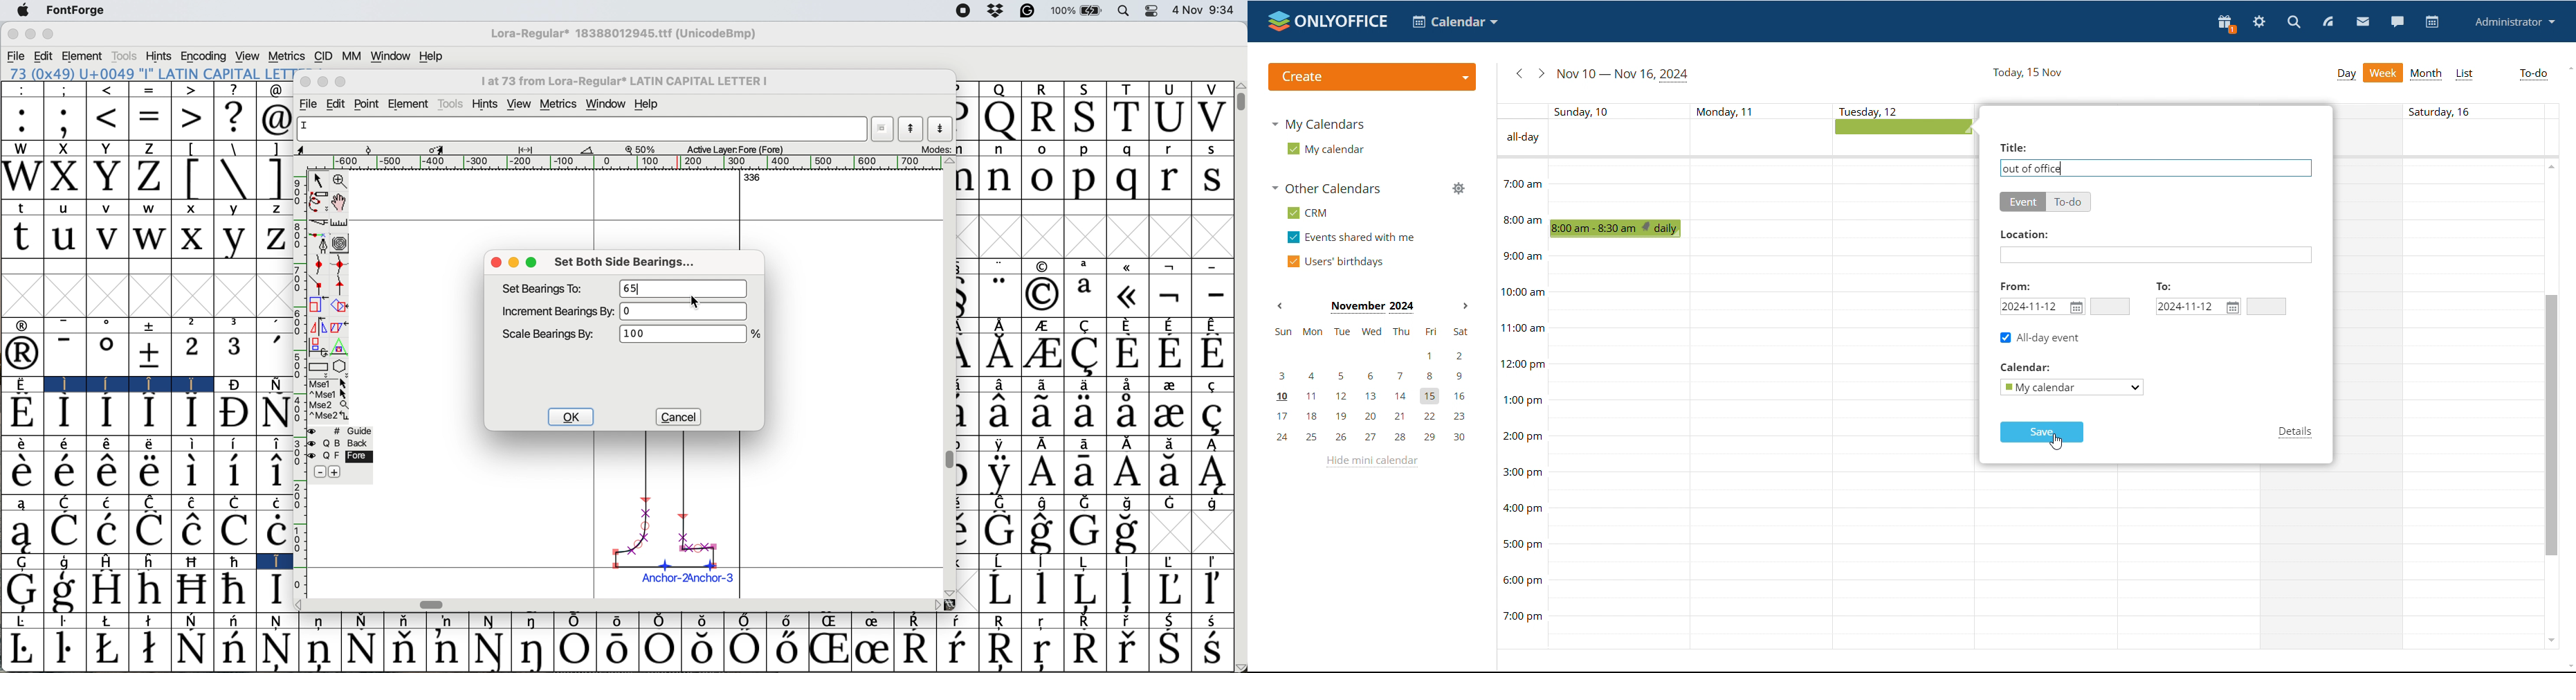 This screenshot has width=2576, height=700. What do you see at coordinates (320, 244) in the screenshot?
I see `add a point then drag out its central points` at bounding box center [320, 244].